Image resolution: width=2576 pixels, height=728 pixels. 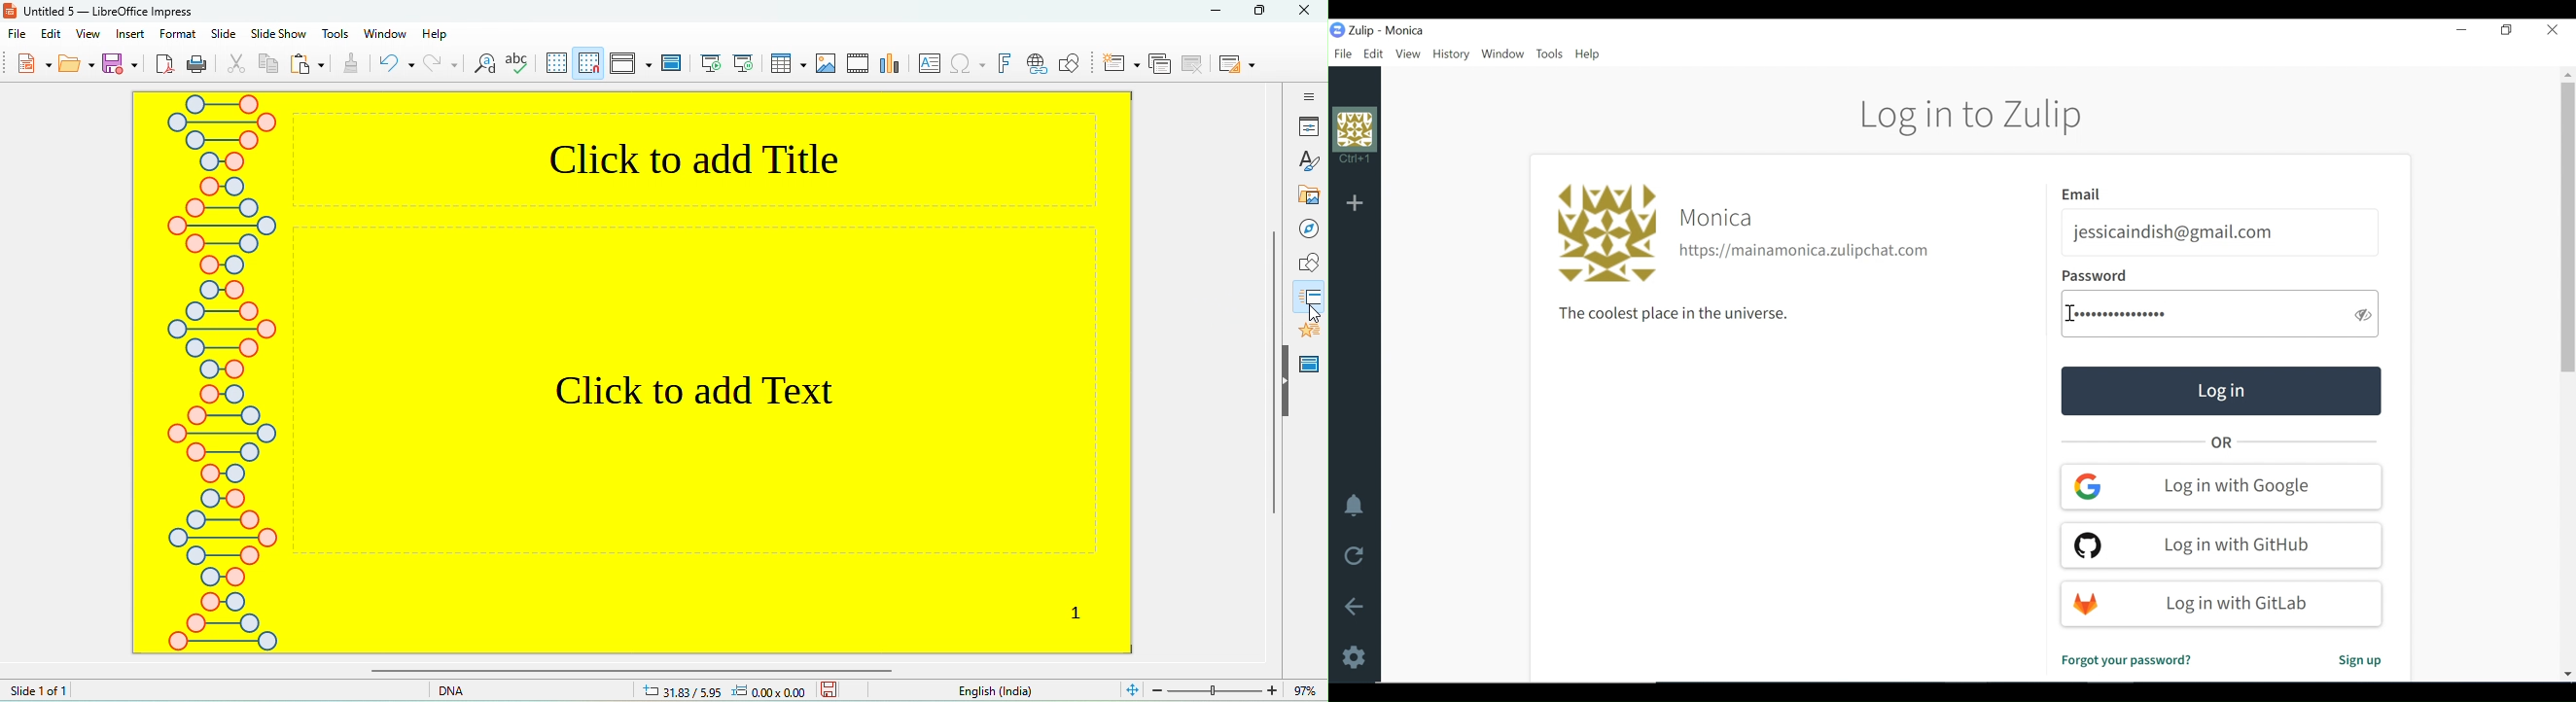 What do you see at coordinates (1973, 116) in the screenshot?
I see `Log in to Zulip` at bounding box center [1973, 116].